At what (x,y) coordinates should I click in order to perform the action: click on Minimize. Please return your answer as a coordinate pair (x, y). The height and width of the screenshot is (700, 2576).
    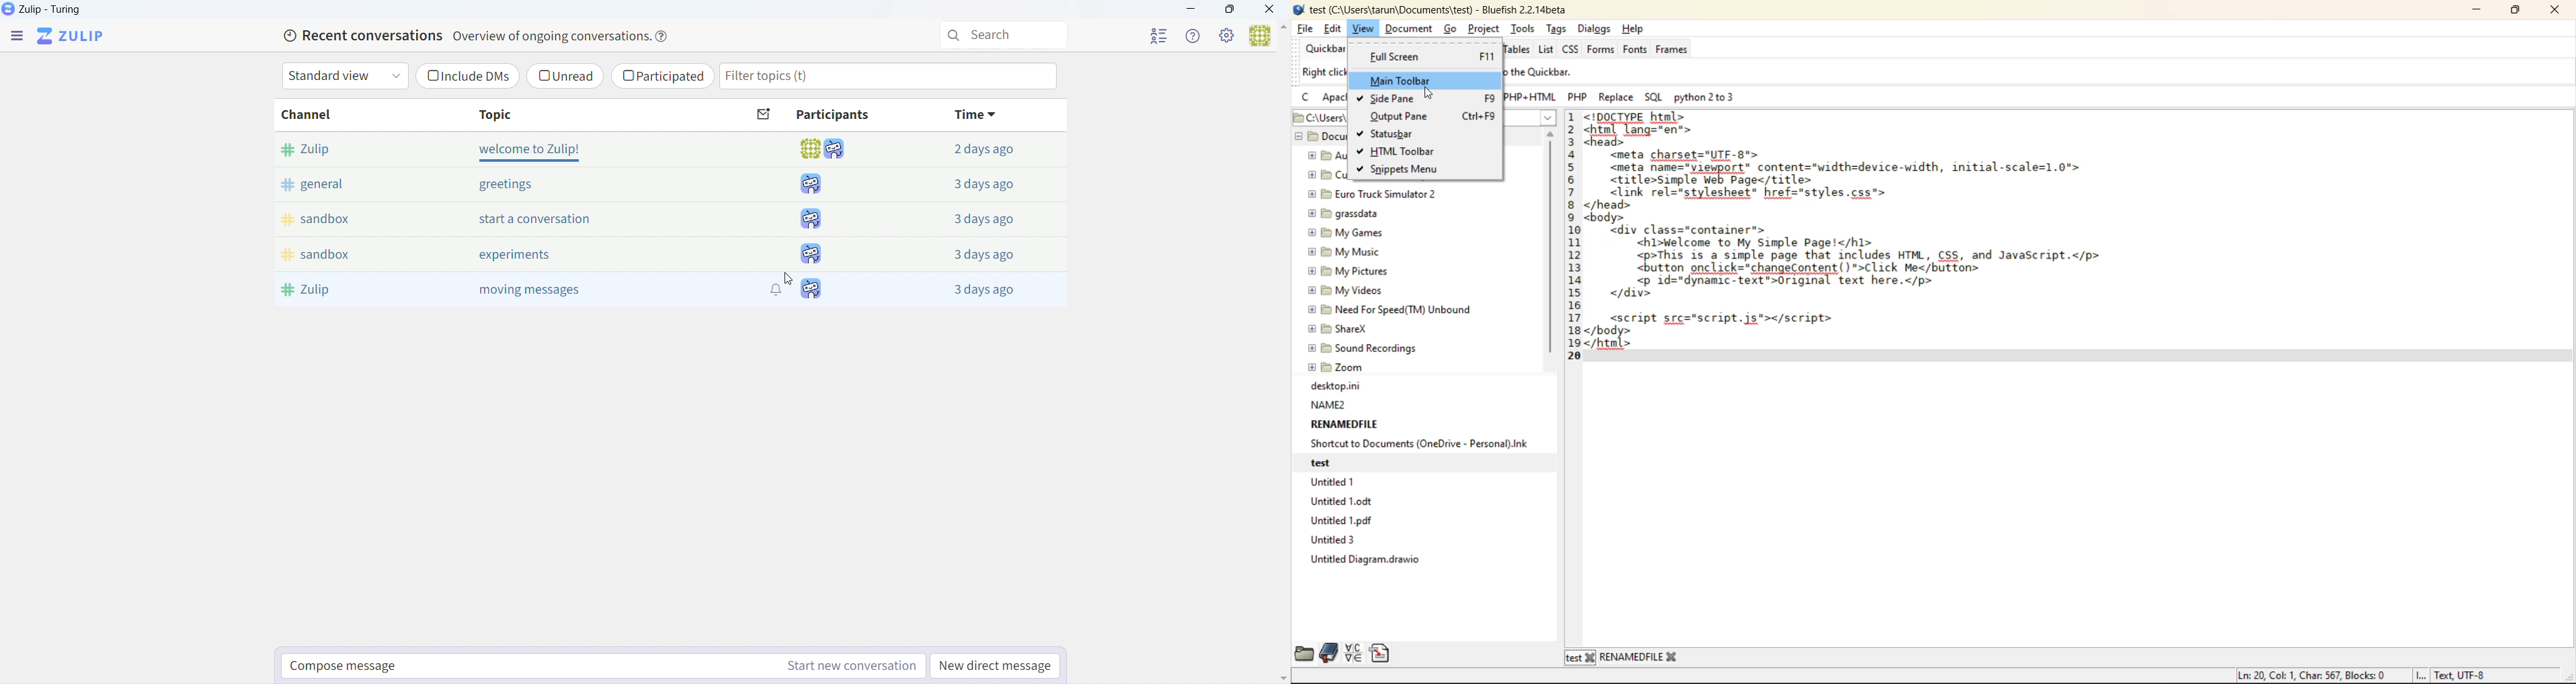
    Looking at the image, I should click on (1188, 10).